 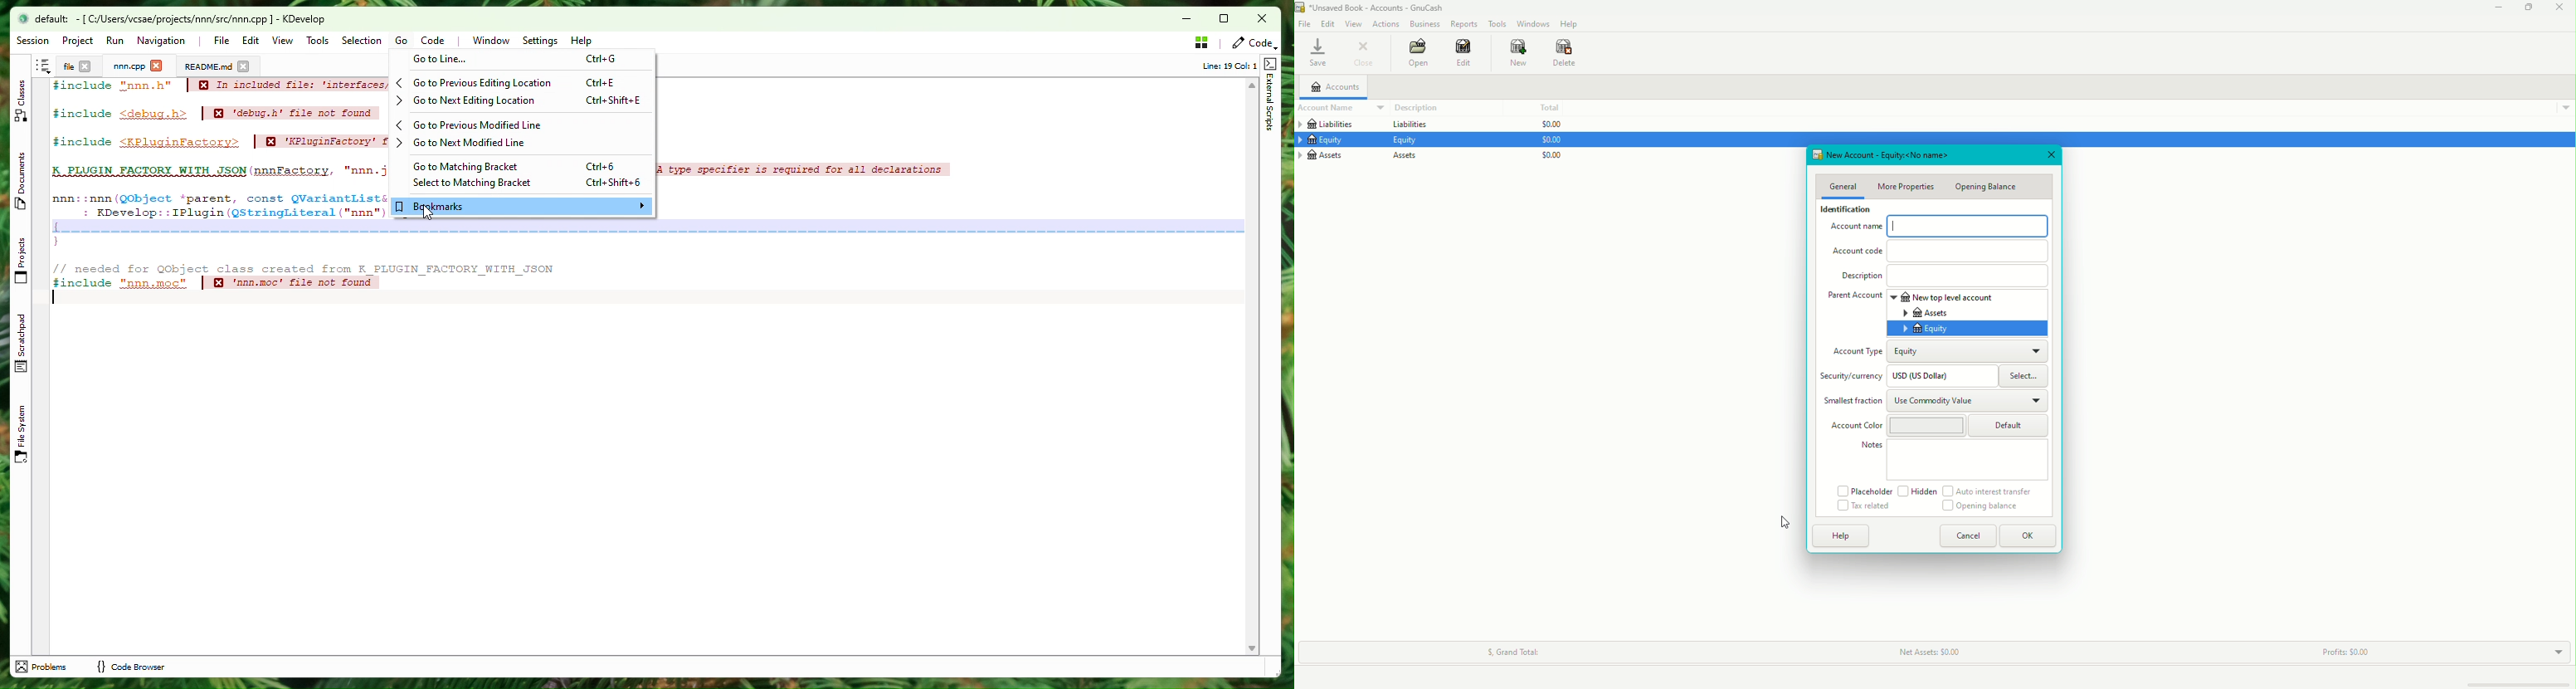 I want to click on Close, so click(x=2051, y=156).